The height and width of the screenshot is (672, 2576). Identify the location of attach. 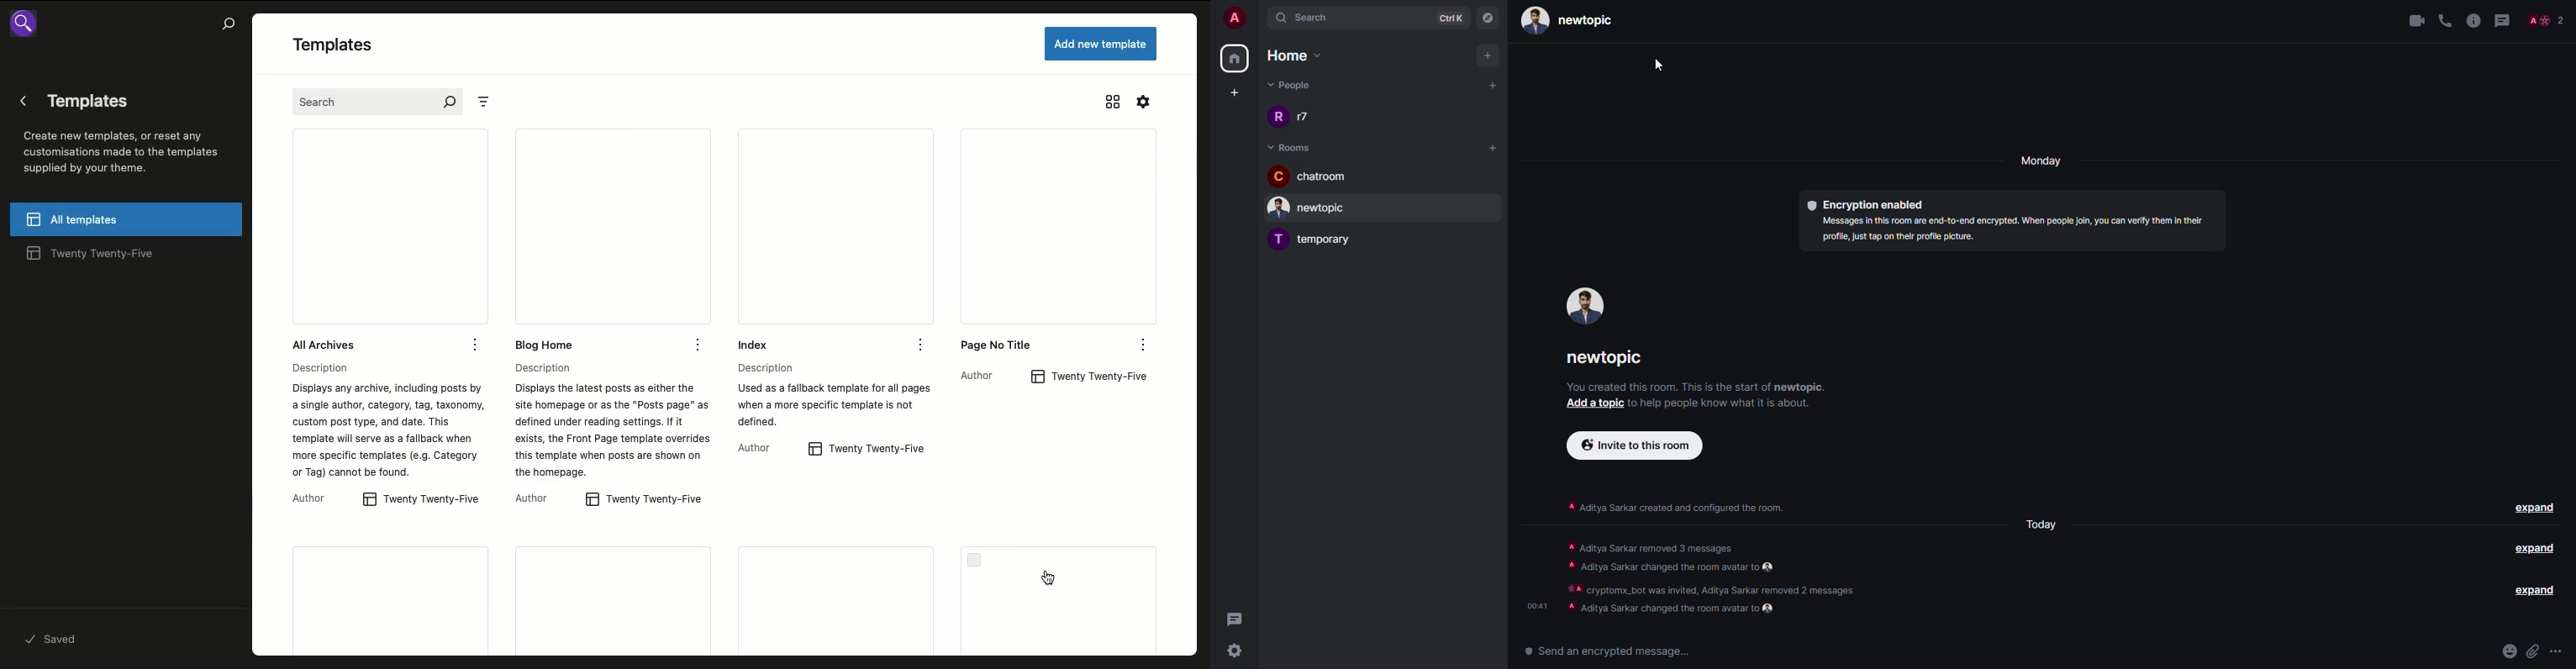
(2534, 650).